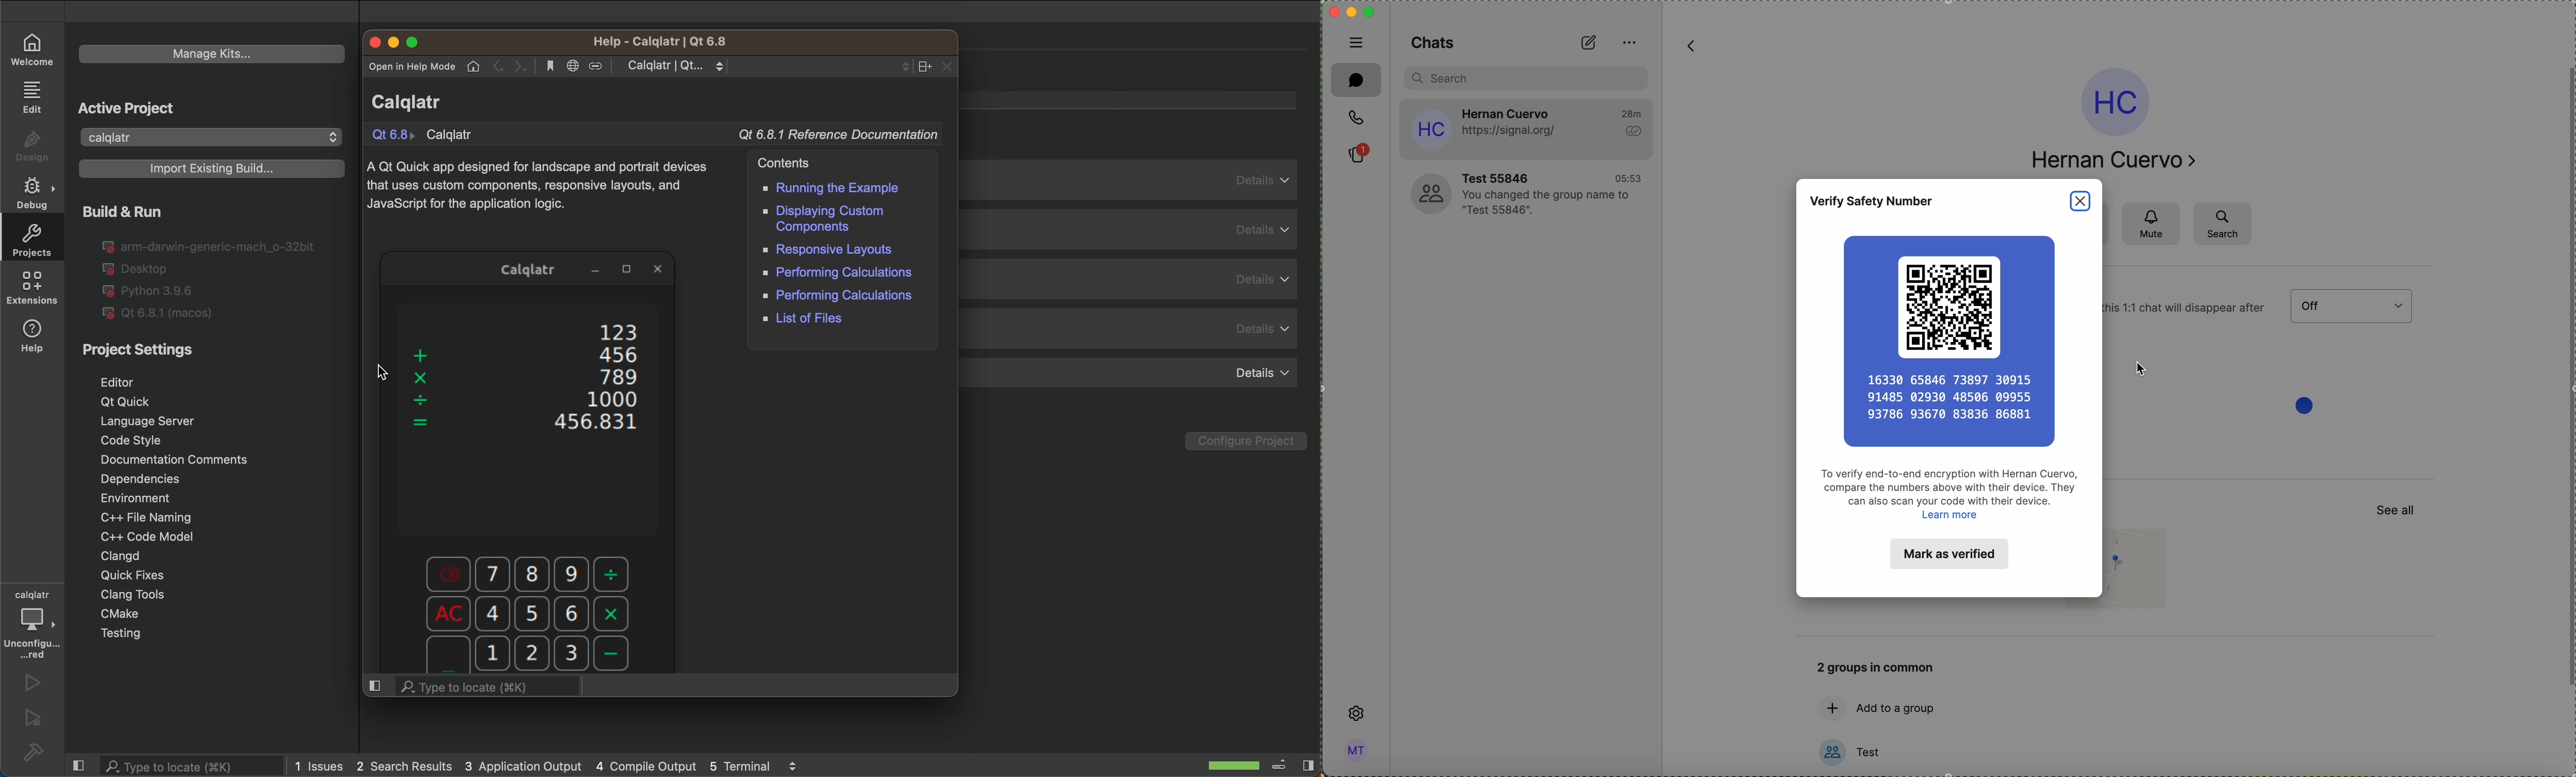 The height and width of the screenshot is (784, 2576). I want to click on profile, so click(1830, 754).